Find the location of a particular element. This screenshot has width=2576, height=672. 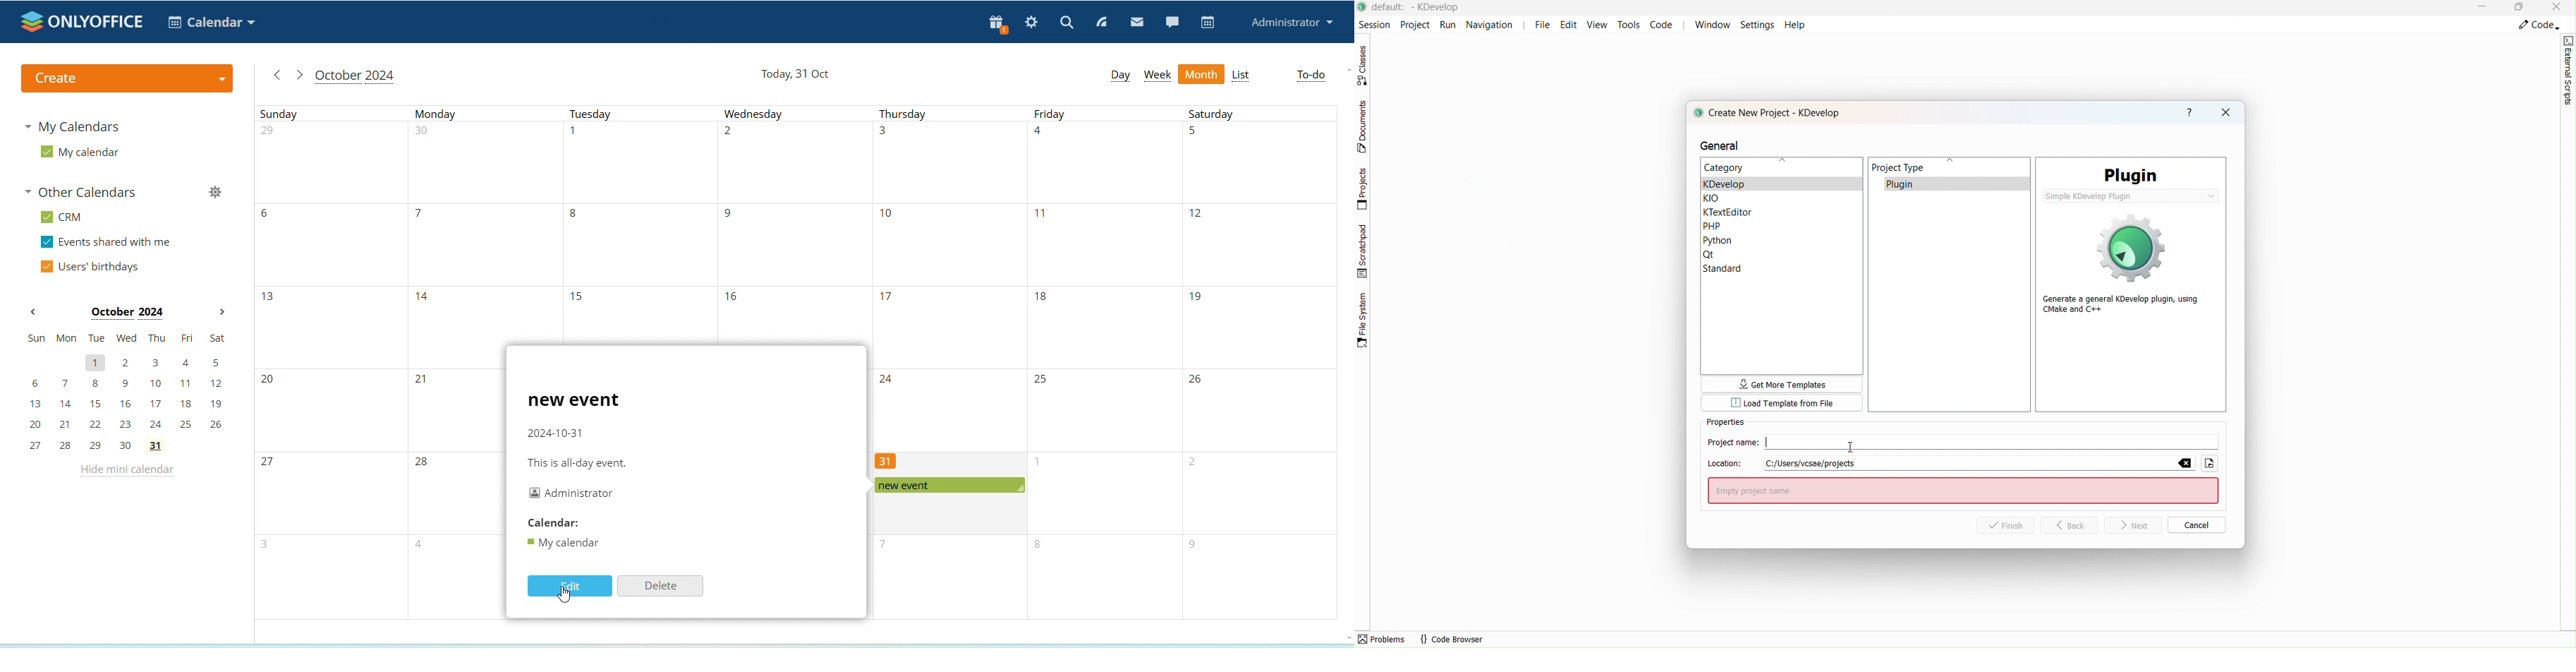

Scratchpad is located at coordinates (1364, 251).